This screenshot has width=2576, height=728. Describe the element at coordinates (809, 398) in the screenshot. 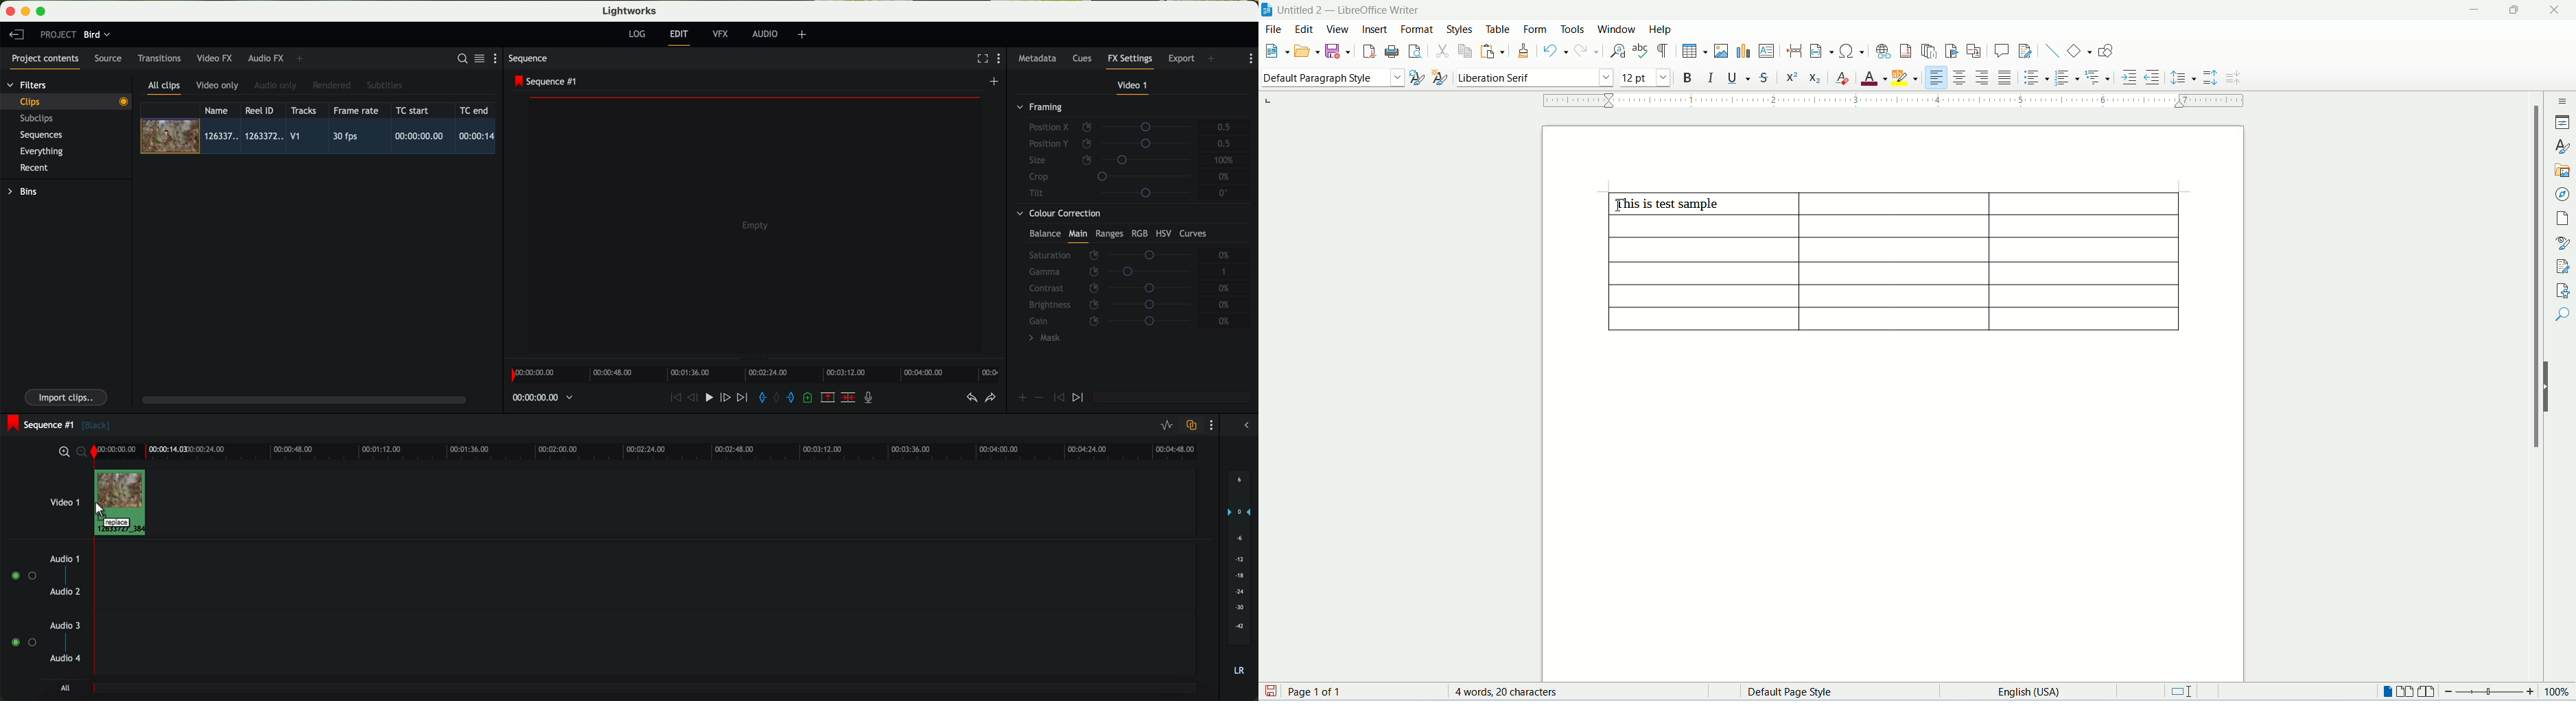

I see `add a cue at the current position` at that location.